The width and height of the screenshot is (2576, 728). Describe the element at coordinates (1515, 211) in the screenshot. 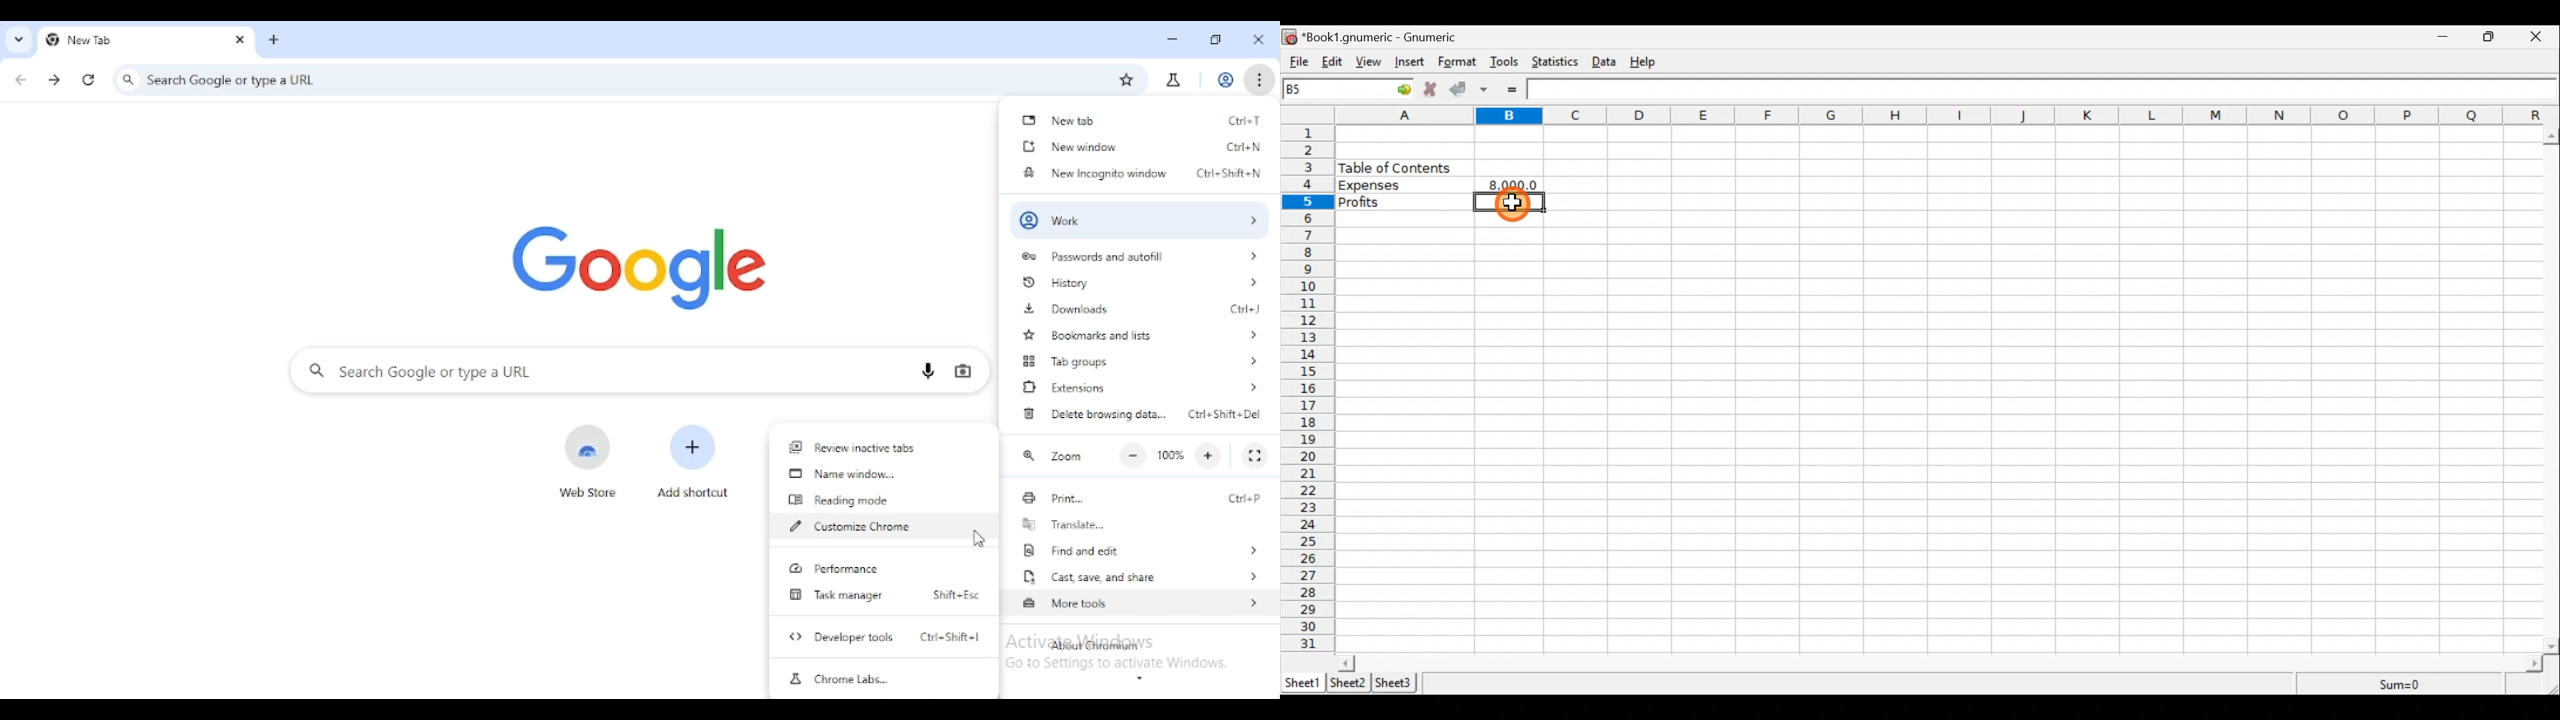

I see `Cursor on cell B5` at that location.